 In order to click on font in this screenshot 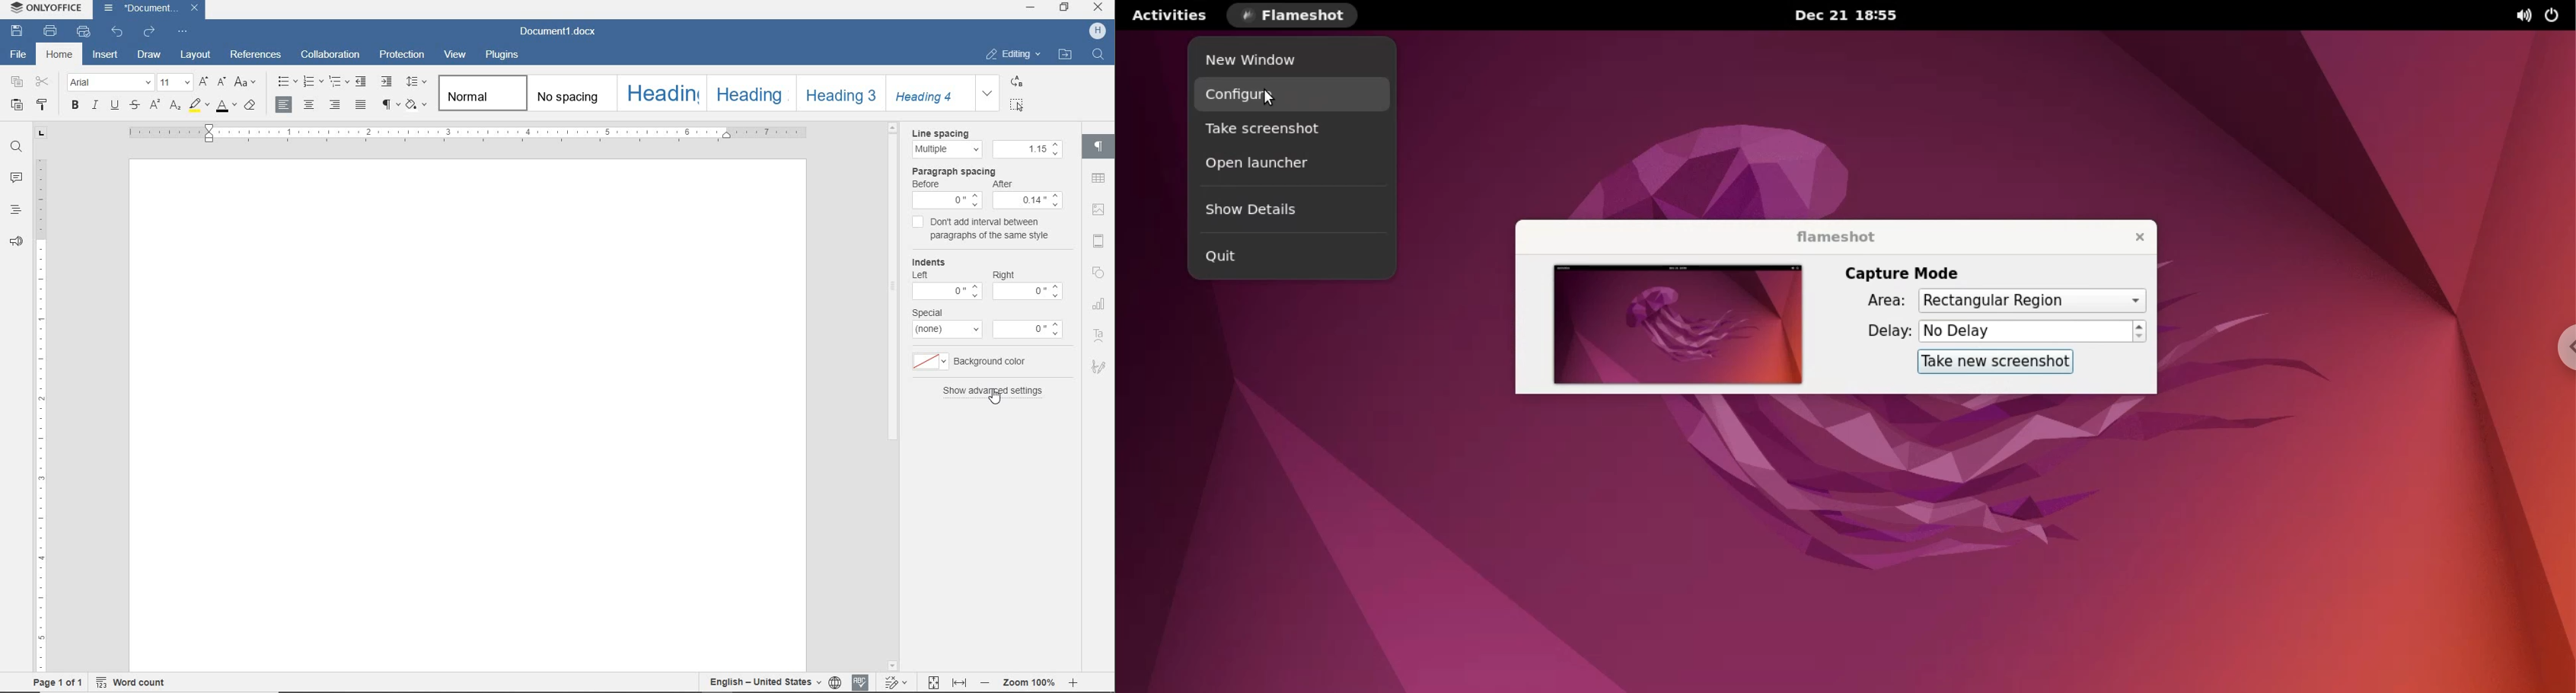, I will do `click(108, 82)`.